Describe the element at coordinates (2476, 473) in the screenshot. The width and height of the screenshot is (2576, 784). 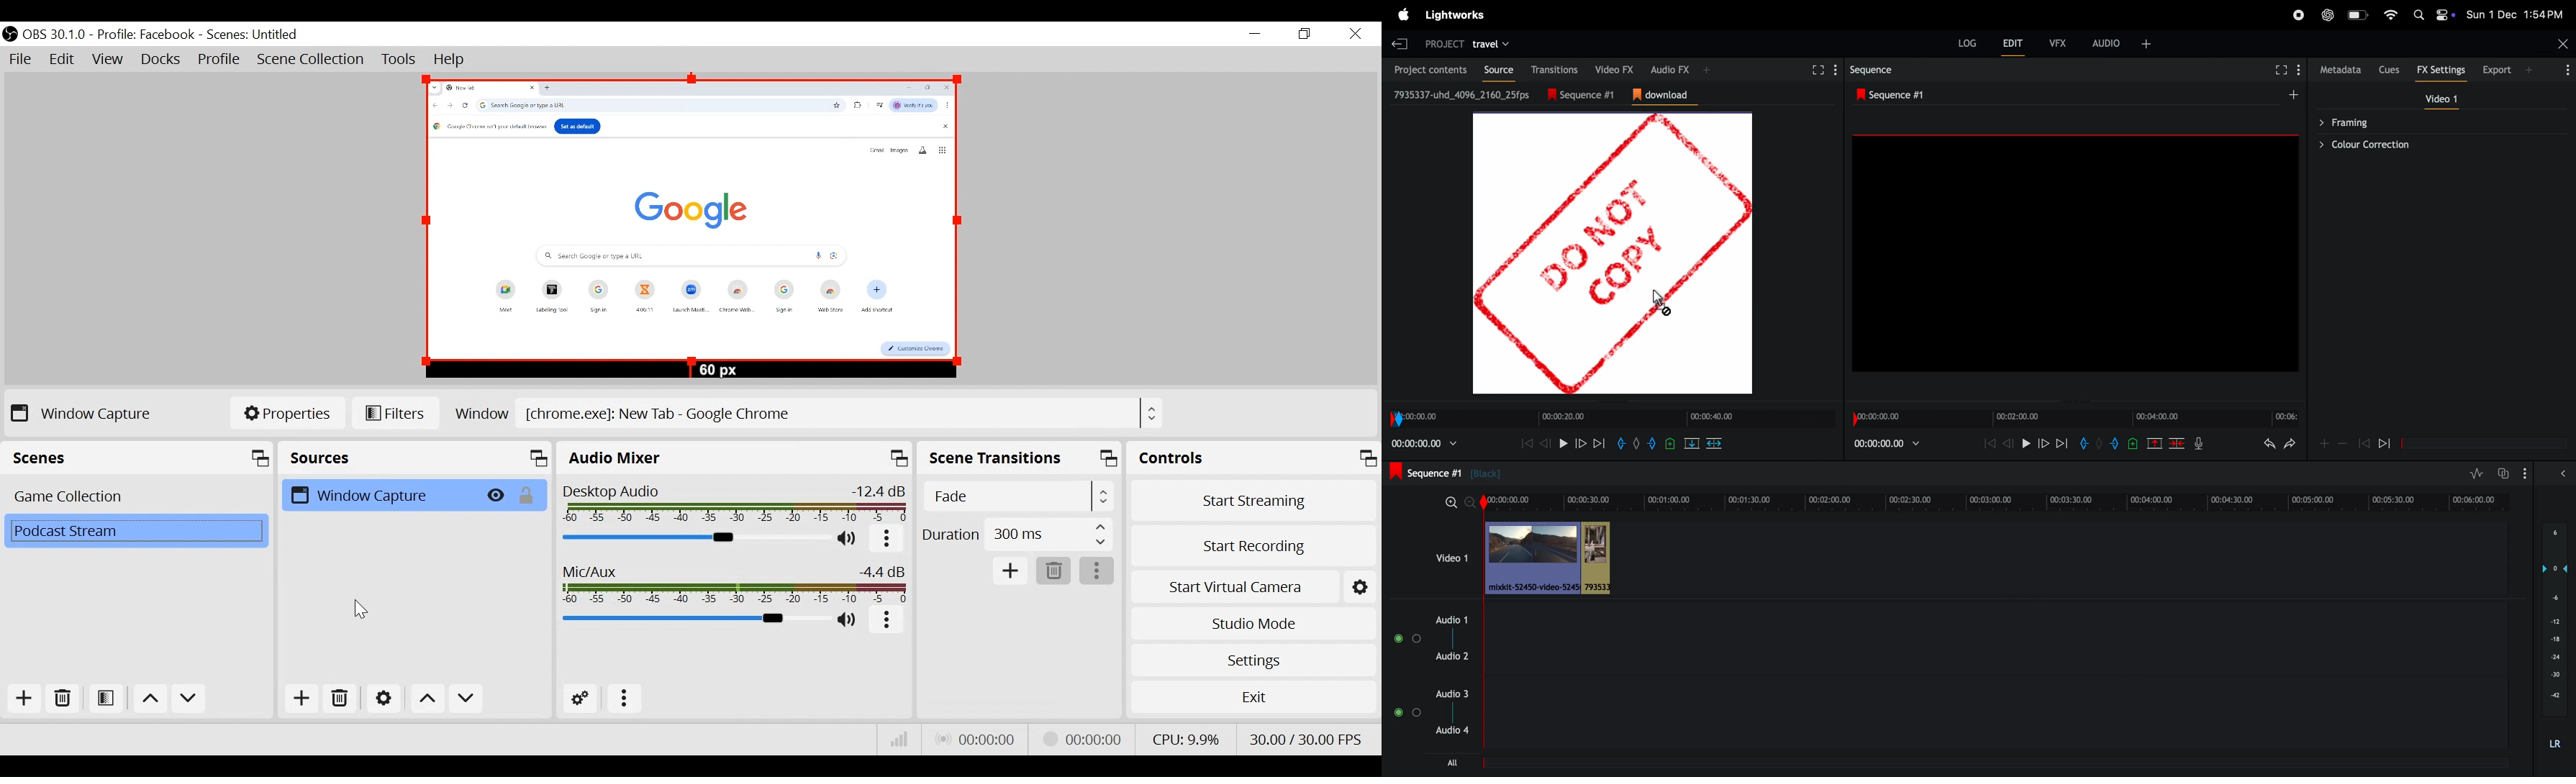
I see `toggle audio editing levels` at that location.